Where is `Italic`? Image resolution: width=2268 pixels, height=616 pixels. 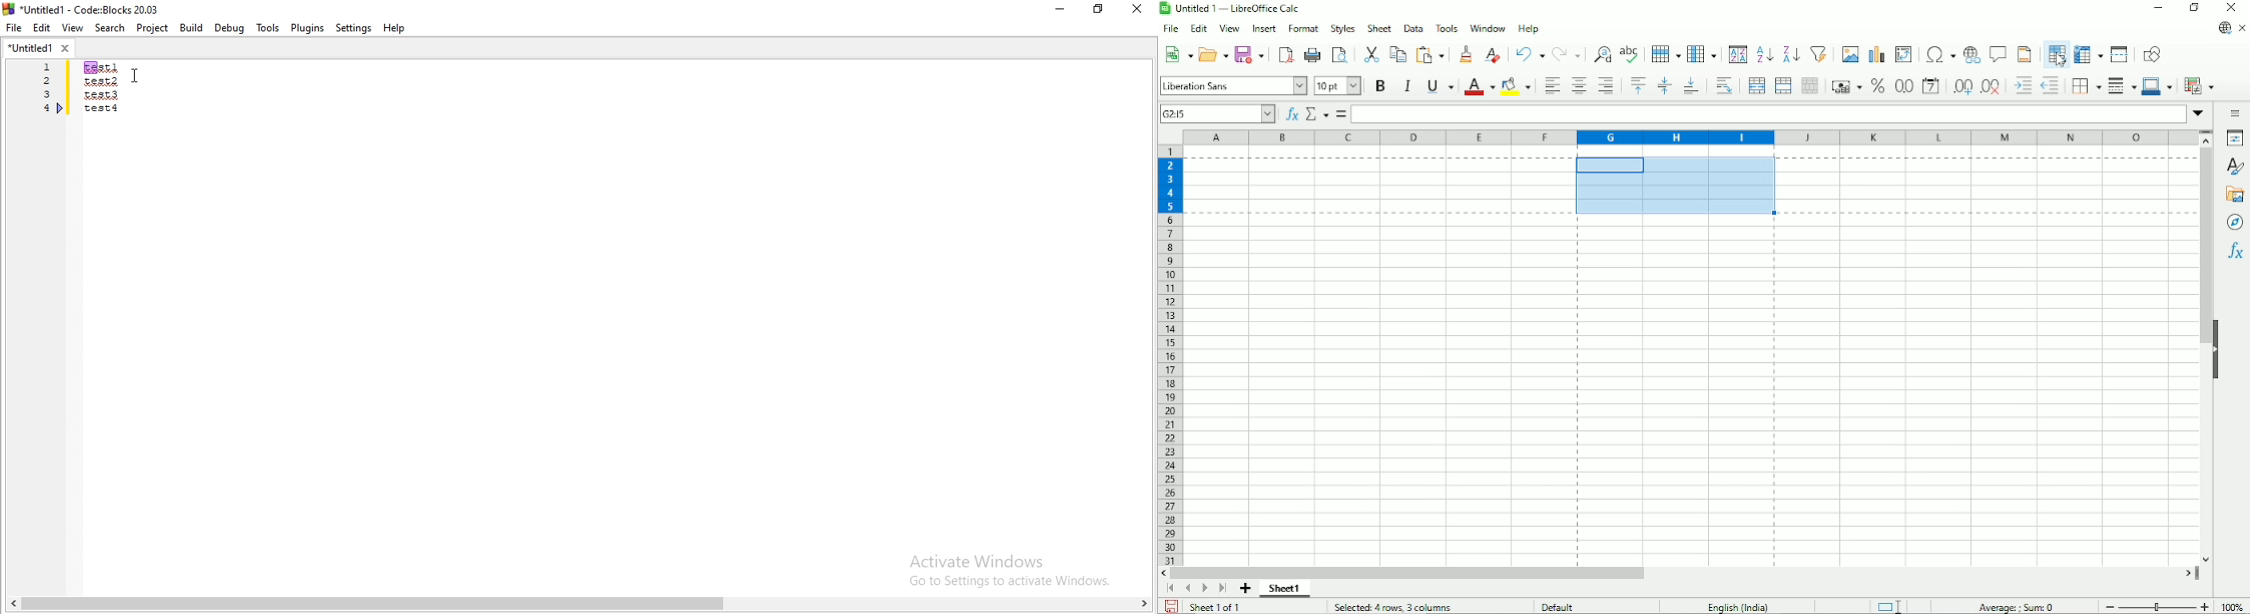 Italic is located at coordinates (1407, 86).